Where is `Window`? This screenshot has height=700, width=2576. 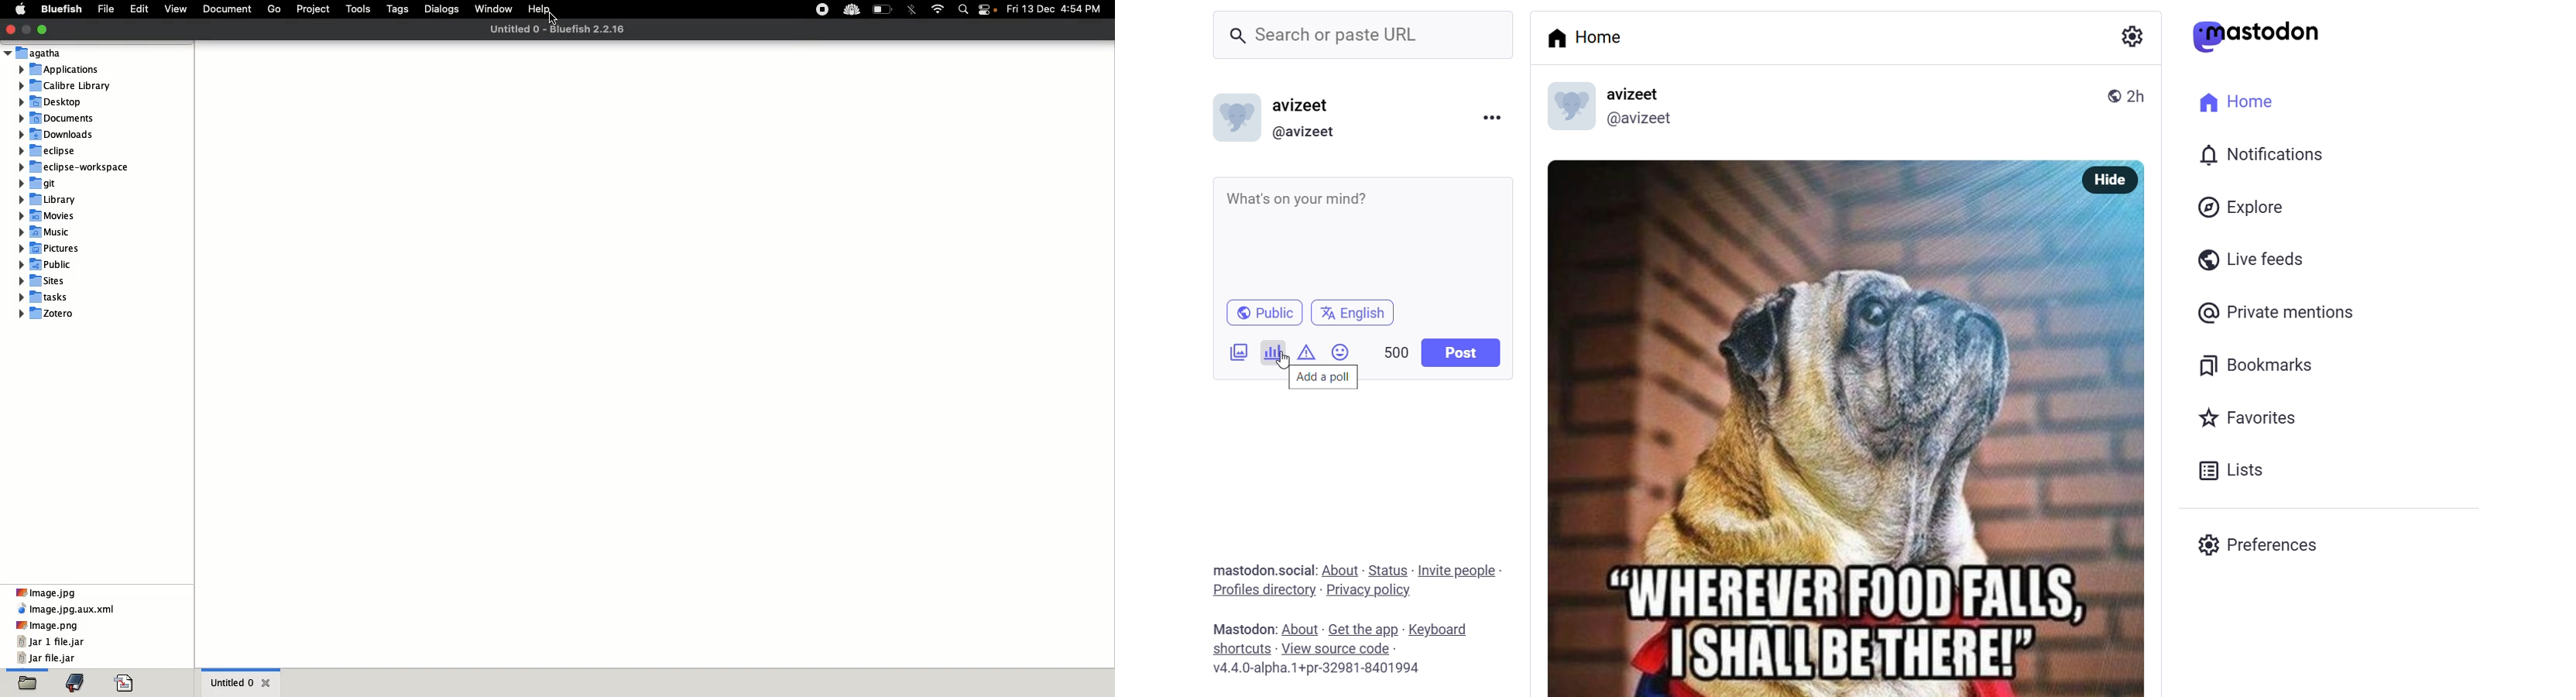
Window is located at coordinates (491, 9).